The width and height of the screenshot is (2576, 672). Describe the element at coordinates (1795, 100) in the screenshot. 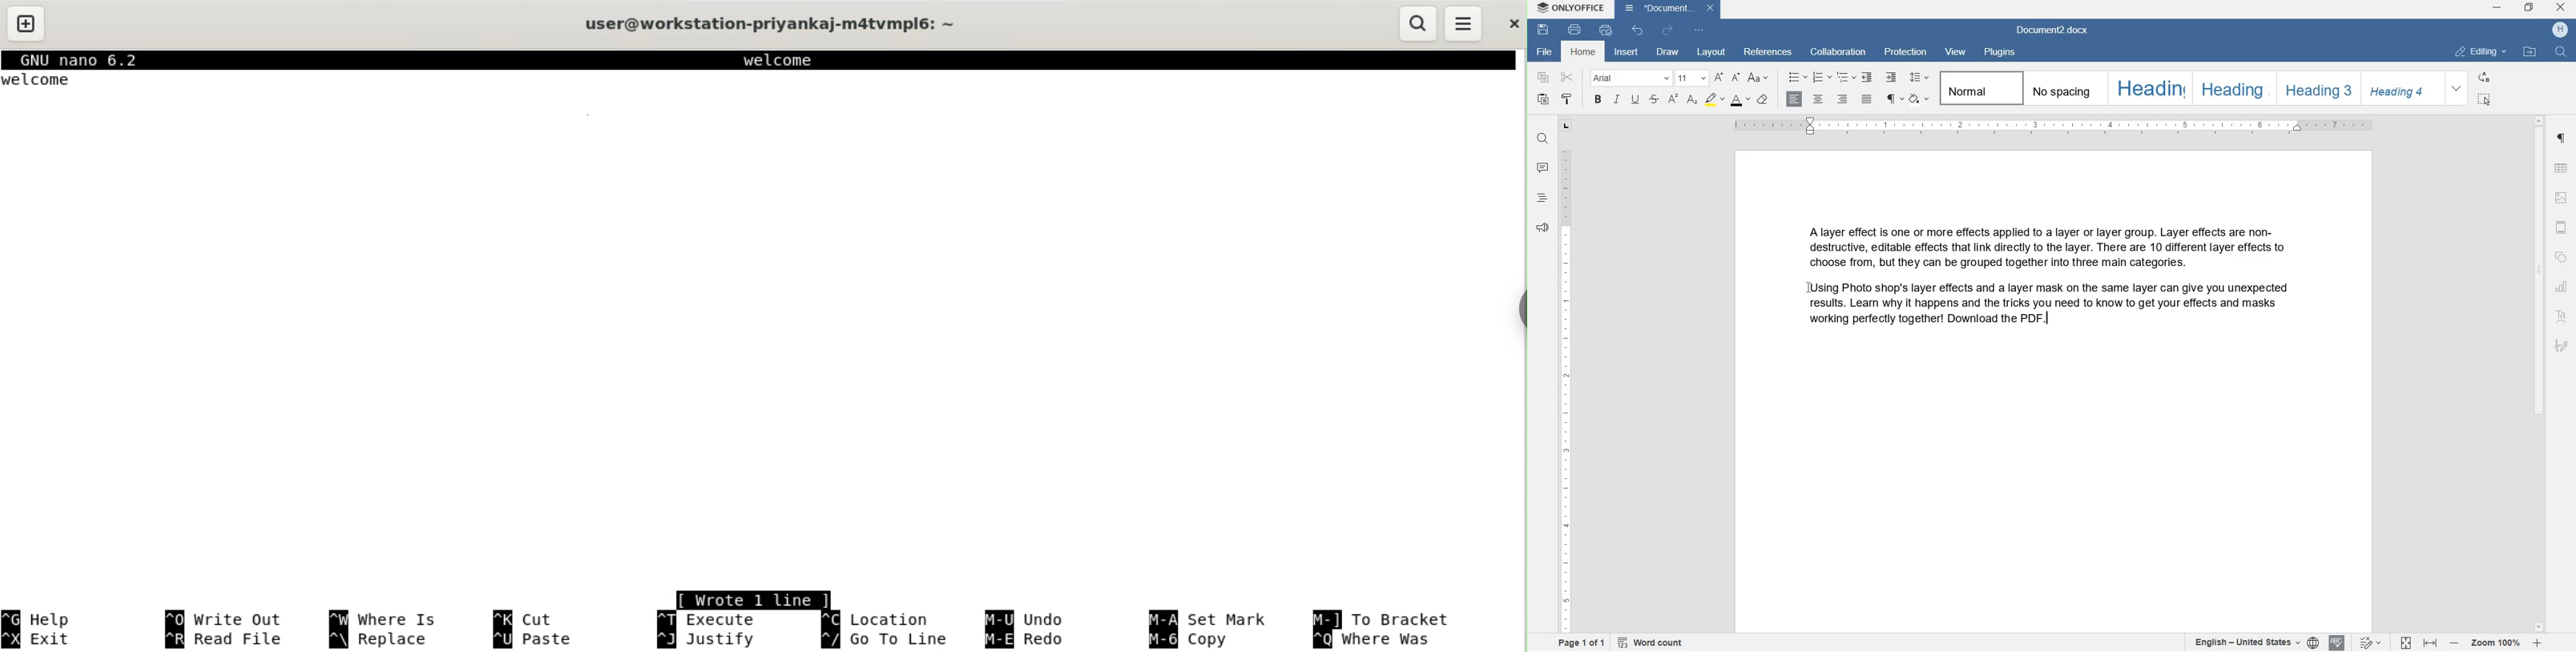

I see `LEFT ALIGNMENT` at that location.